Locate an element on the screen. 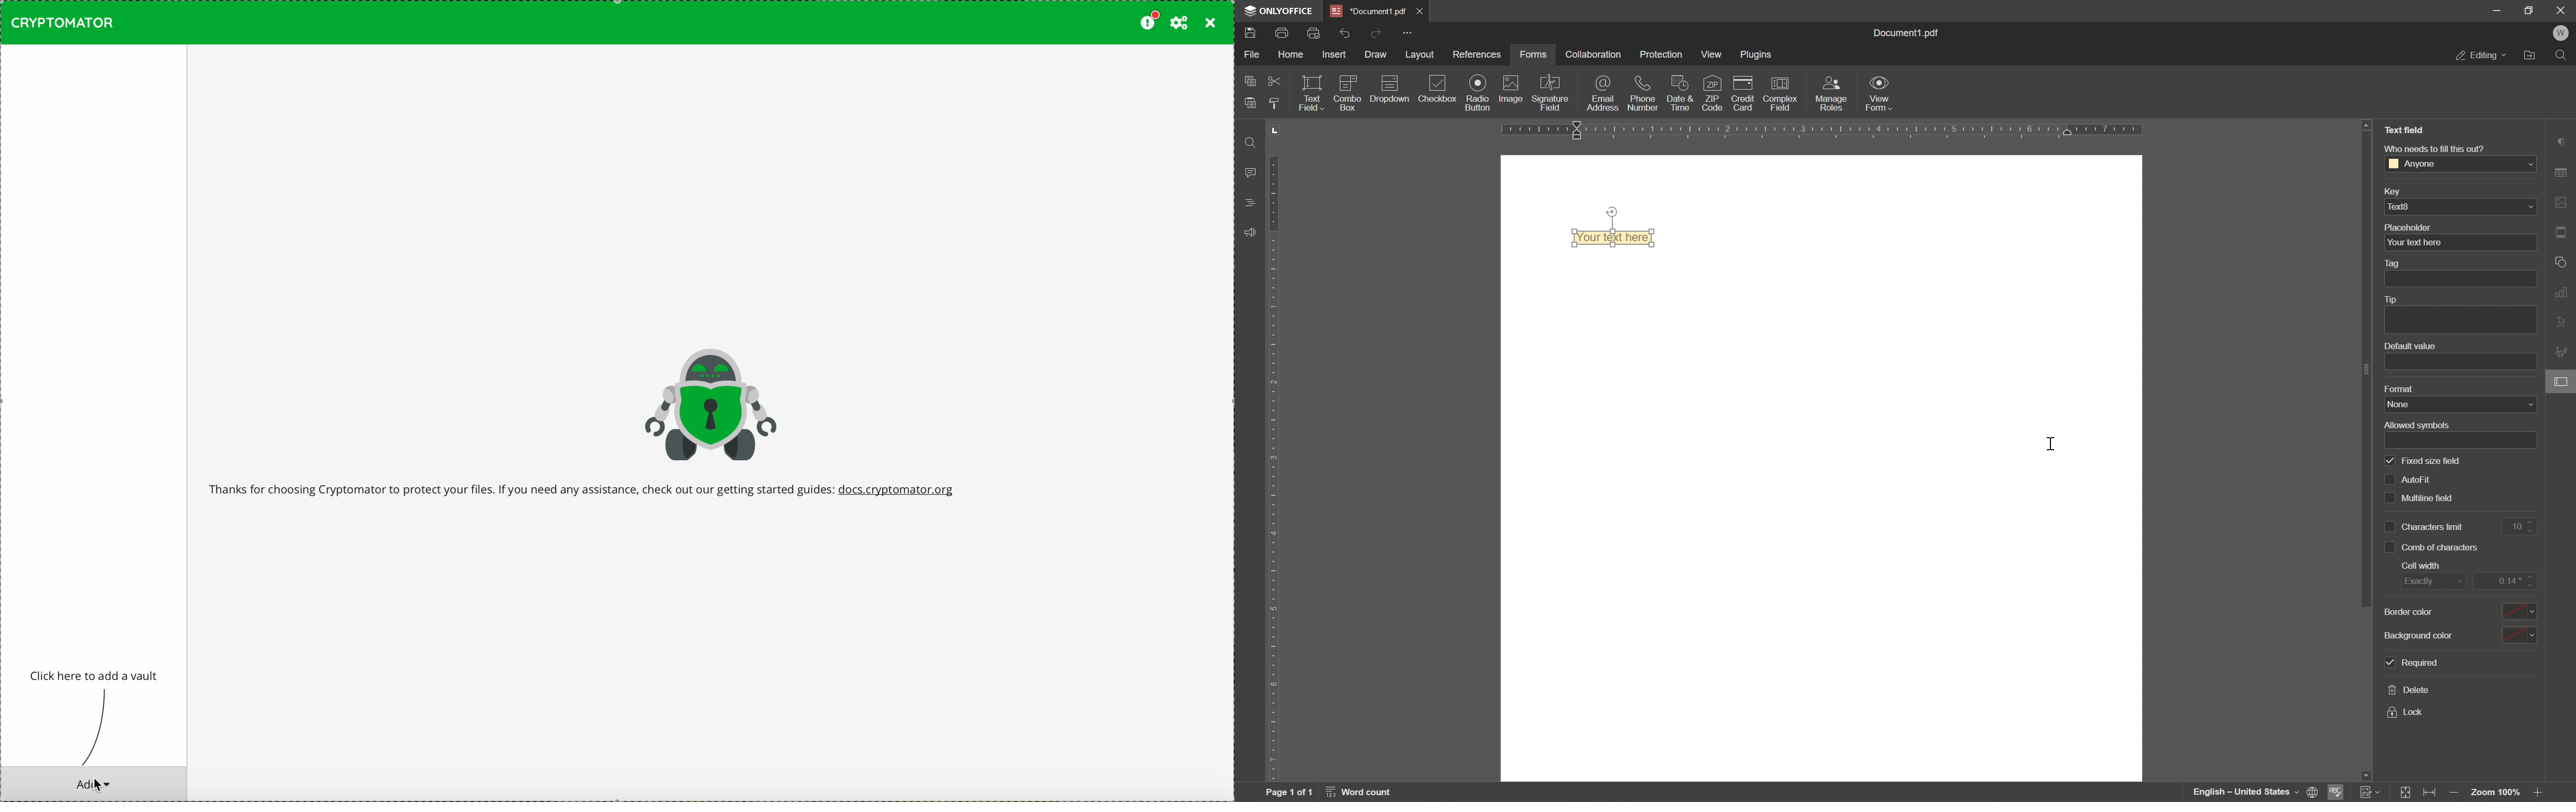 The height and width of the screenshot is (812, 2576). find is located at coordinates (2560, 56).